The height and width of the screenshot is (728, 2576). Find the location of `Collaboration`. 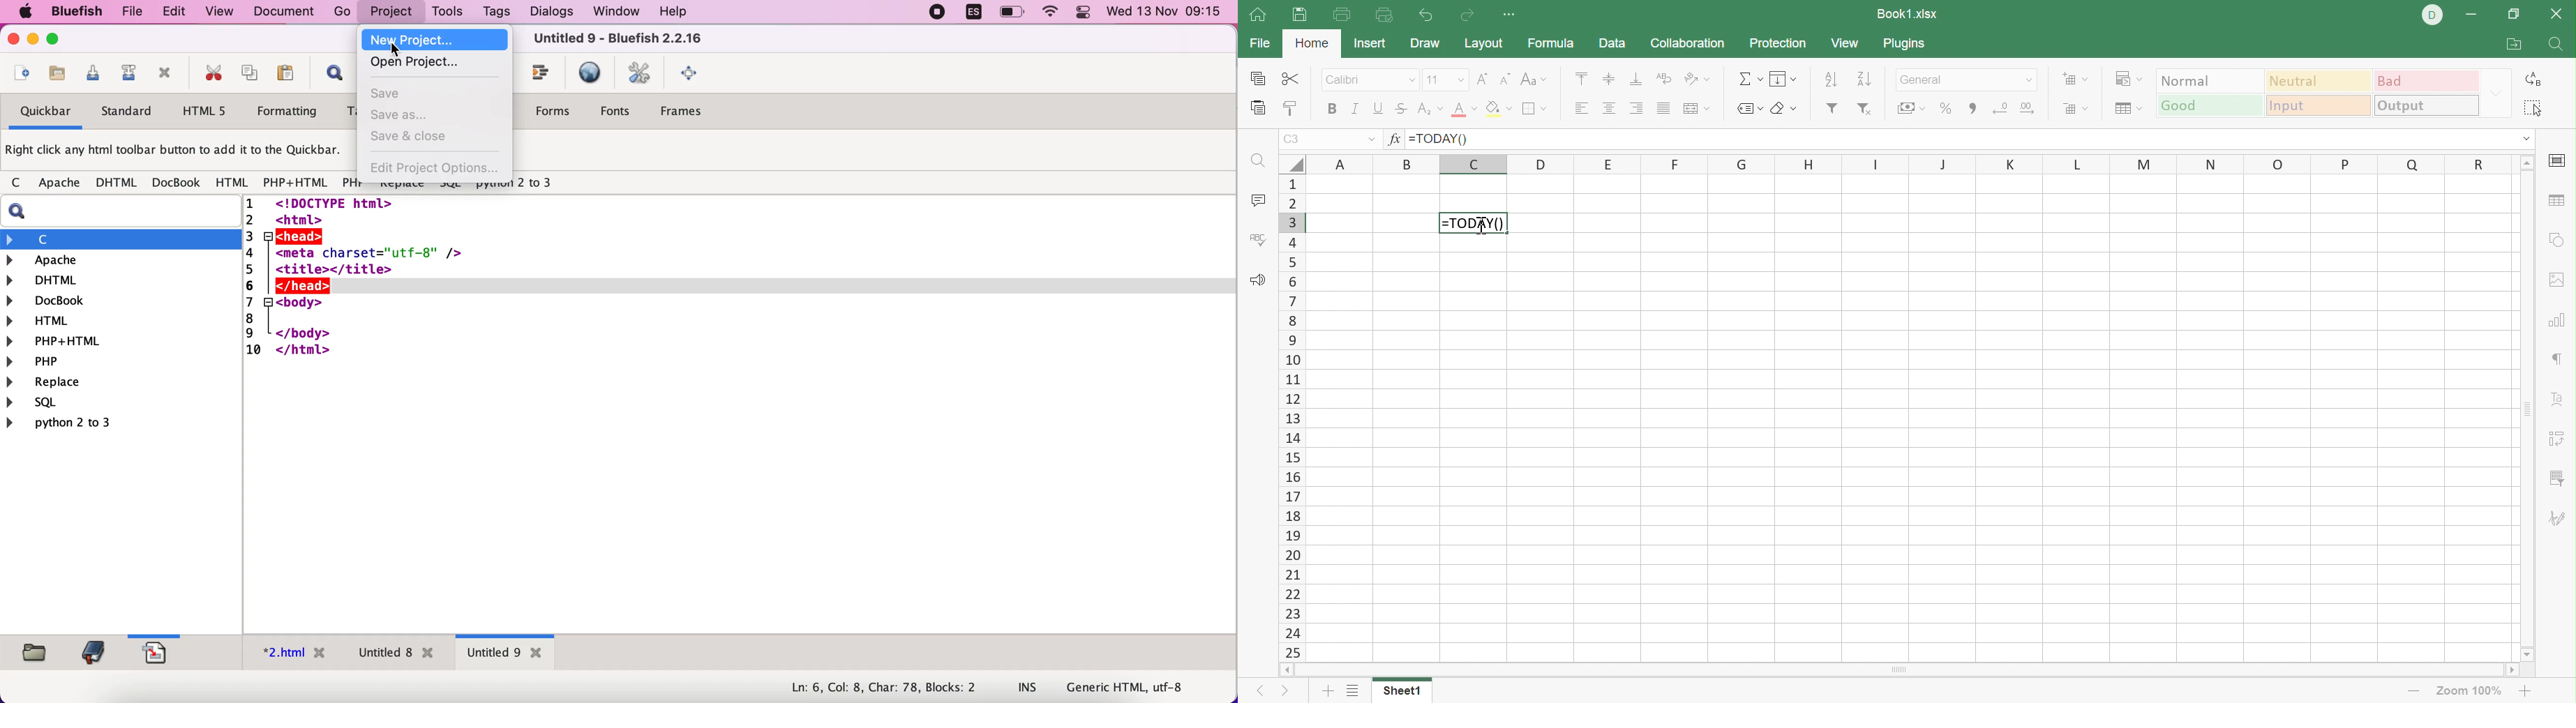

Collaboration is located at coordinates (1690, 43).